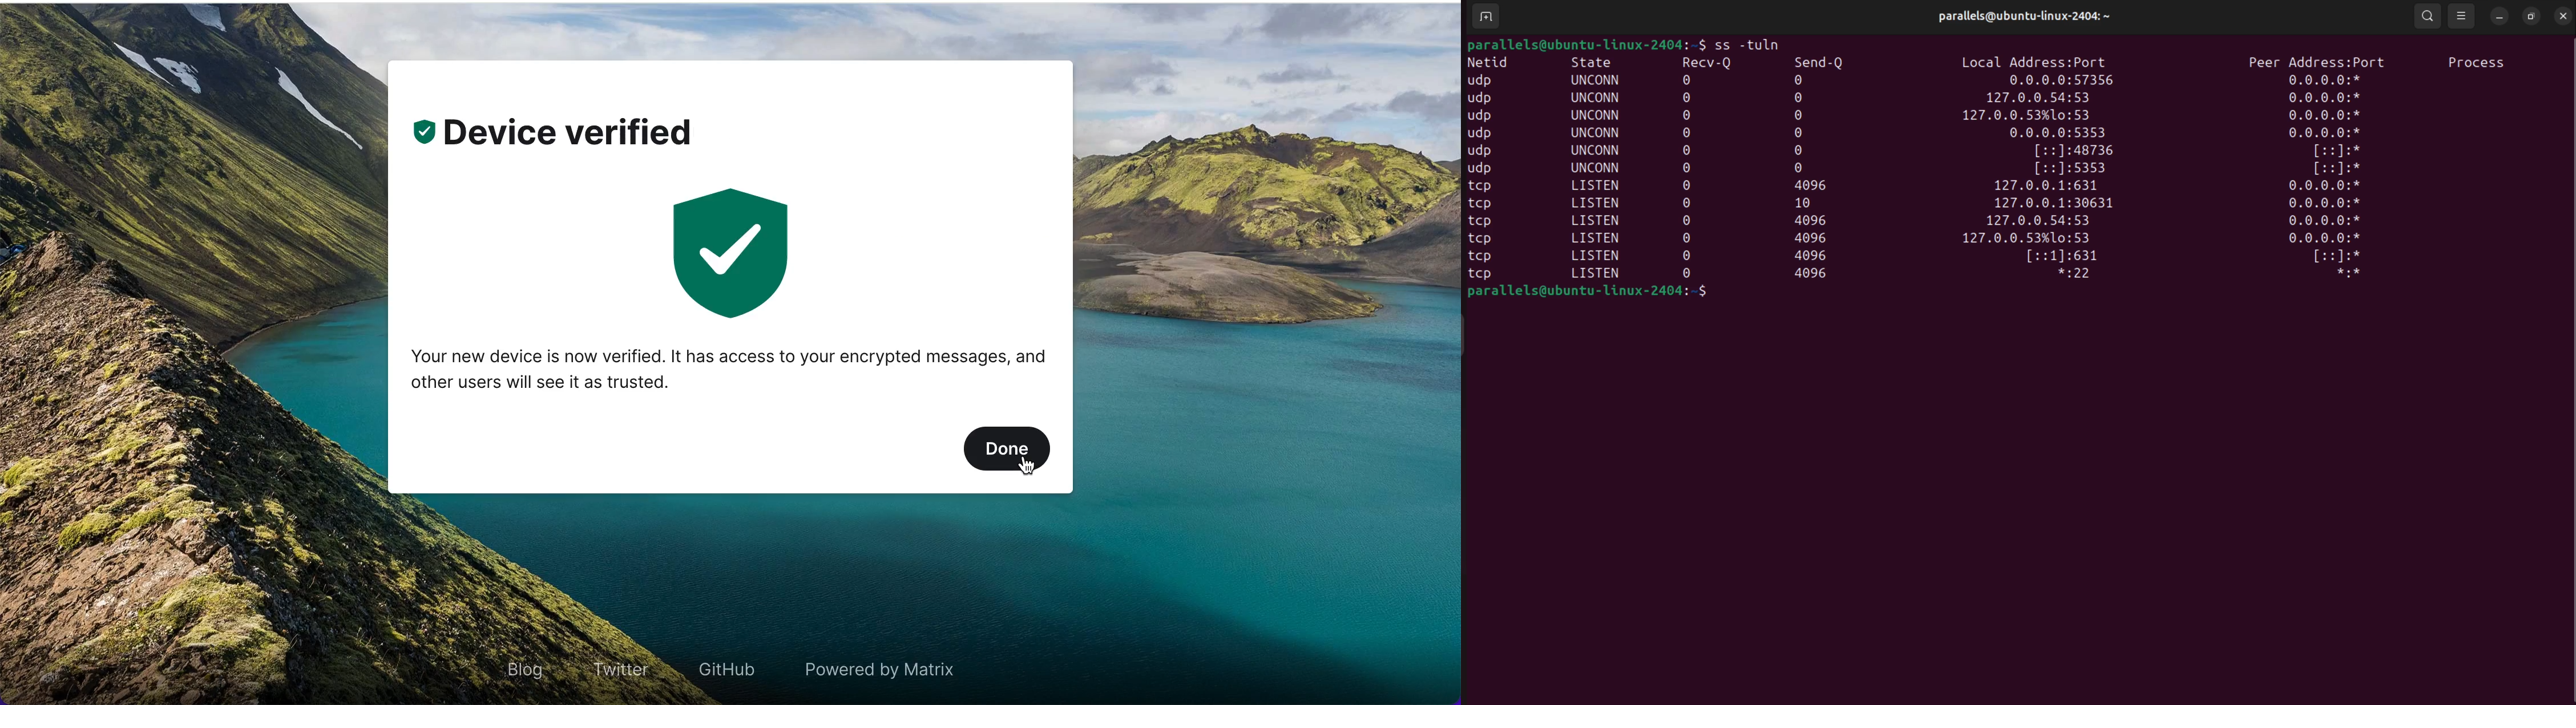 The width and height of the screenshot is (2576, 728). Describe the element at coordinates (2327, 239) in the screenshot. I see `0.0.0.0.0` at that location.